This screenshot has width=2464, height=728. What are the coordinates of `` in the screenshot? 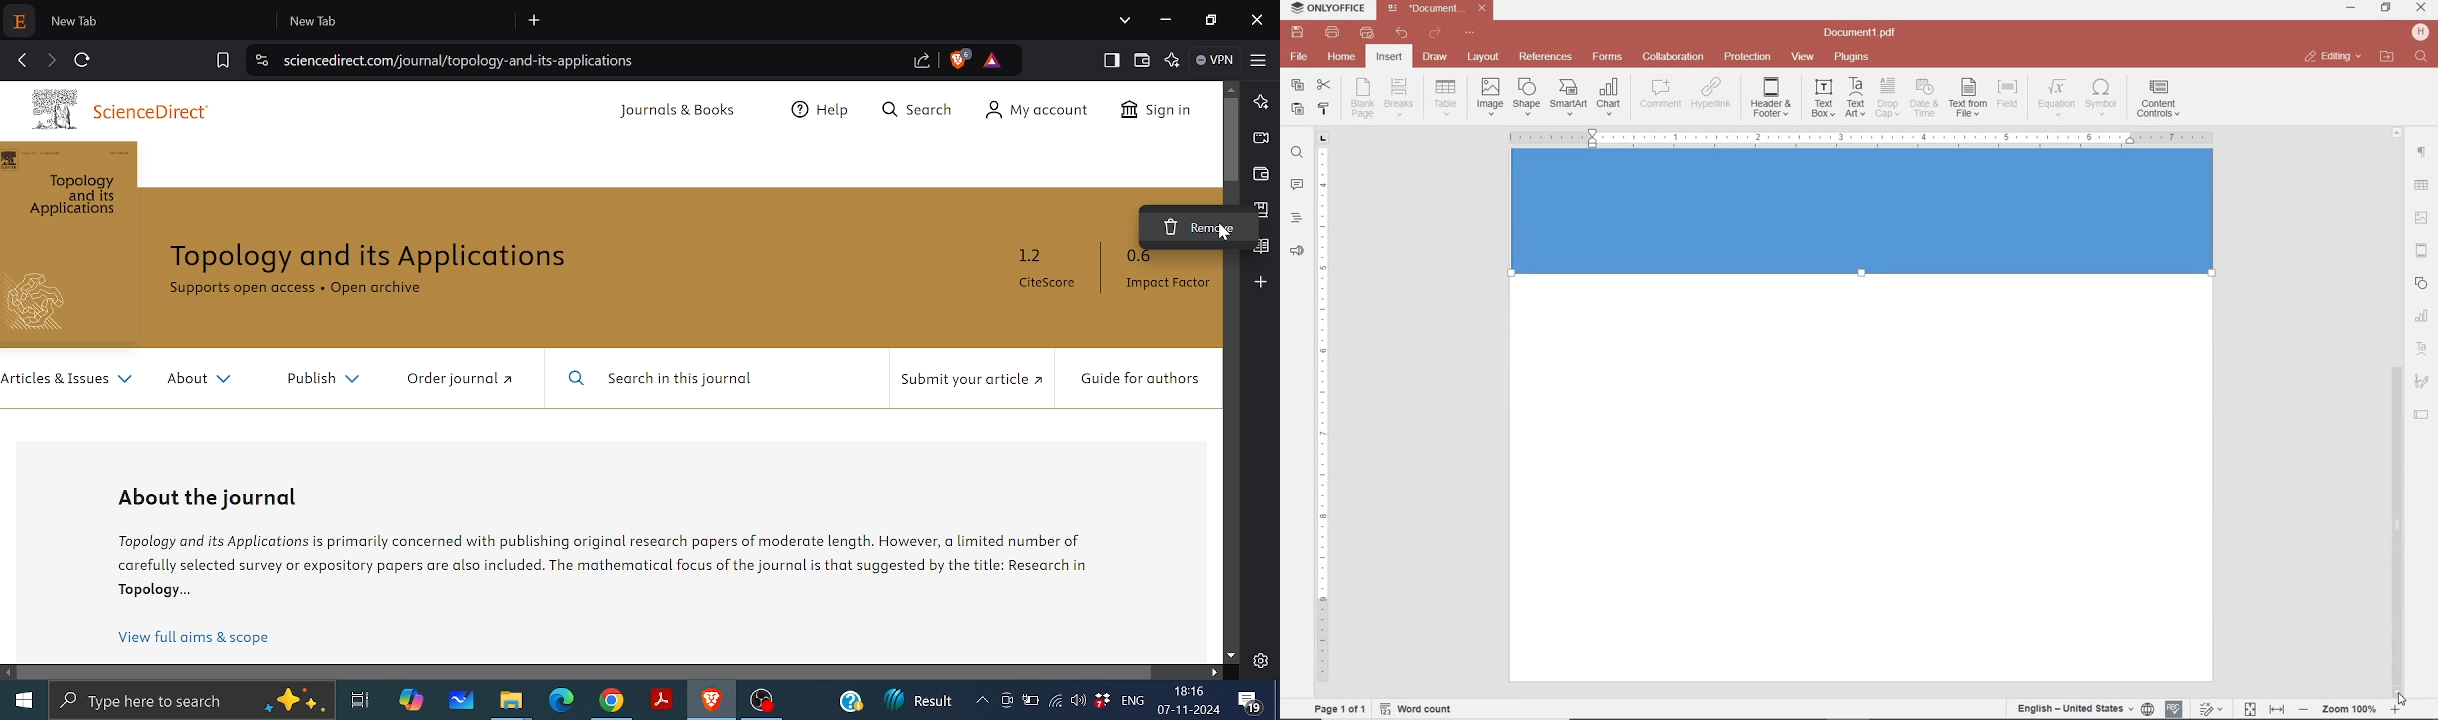 It's located at (2350, 710).